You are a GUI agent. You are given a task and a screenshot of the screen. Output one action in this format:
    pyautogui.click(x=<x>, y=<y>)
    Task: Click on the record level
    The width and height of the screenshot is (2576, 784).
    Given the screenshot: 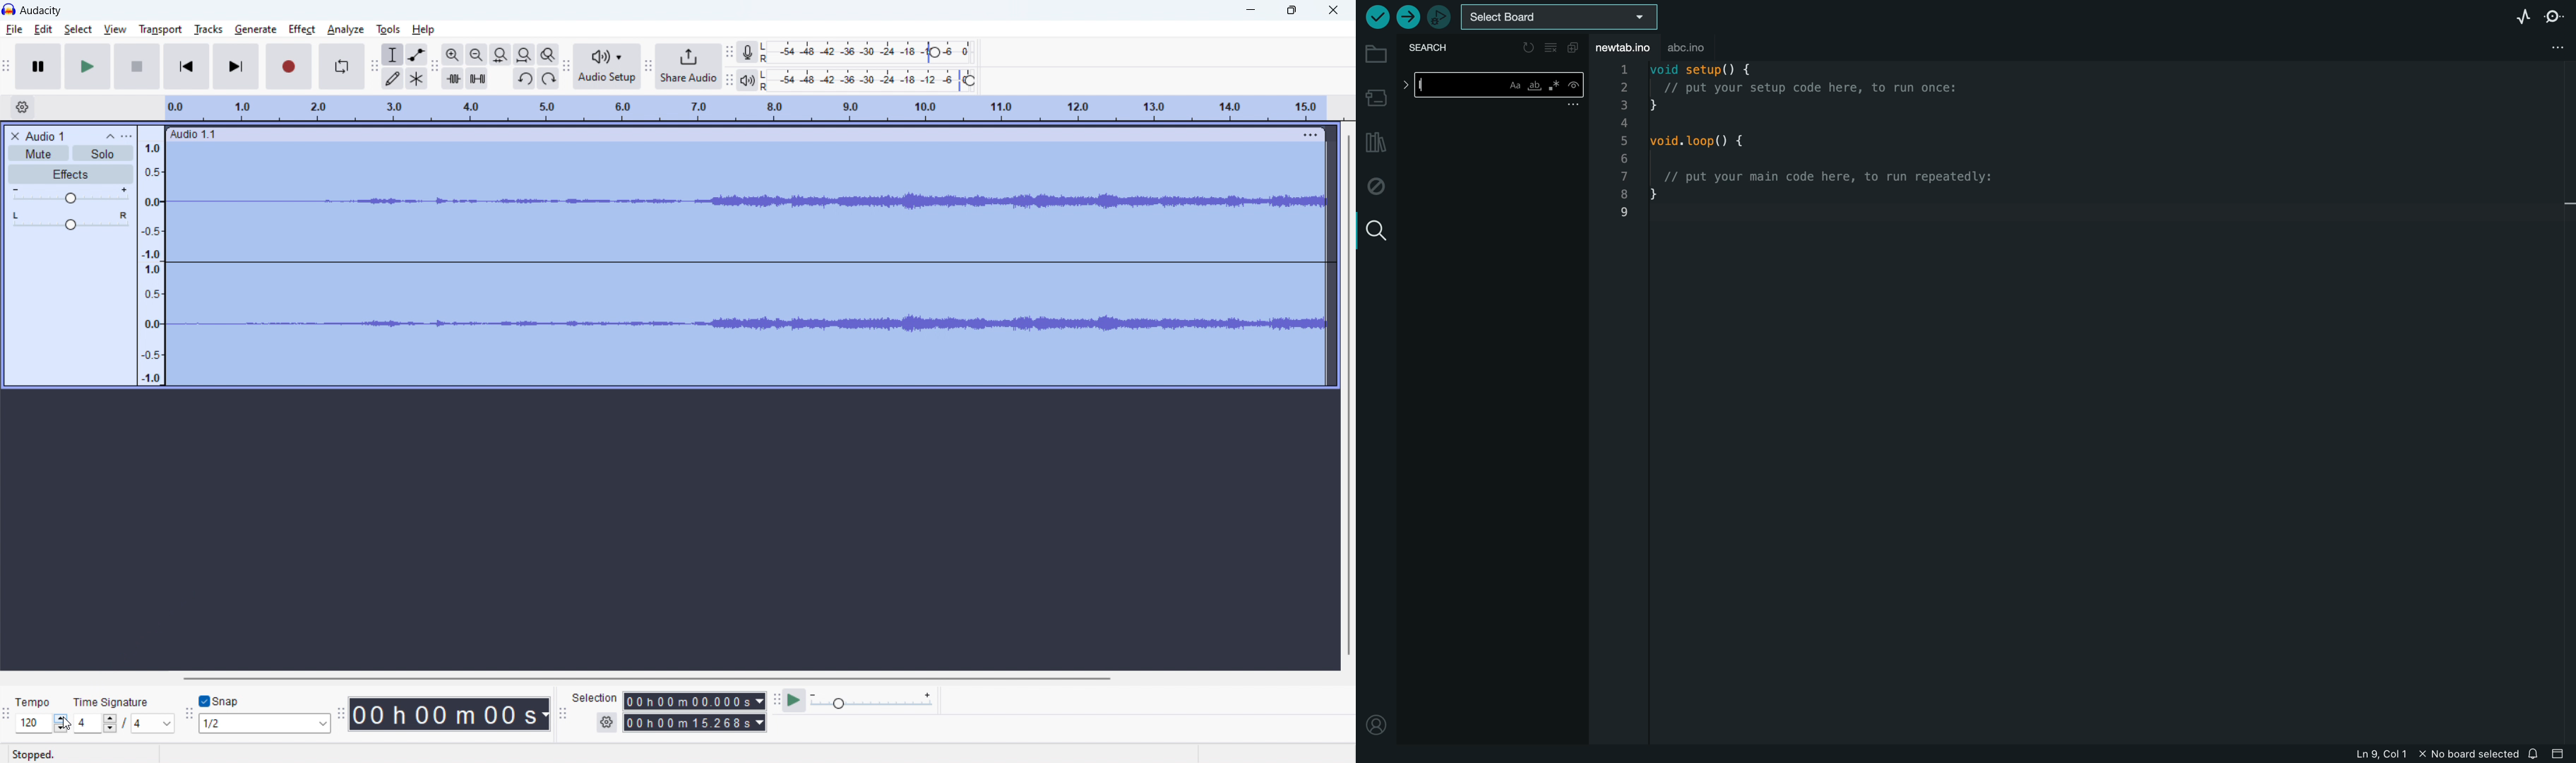 What is the action you would take?
    pyautogui.click(x=875, y=52)
    